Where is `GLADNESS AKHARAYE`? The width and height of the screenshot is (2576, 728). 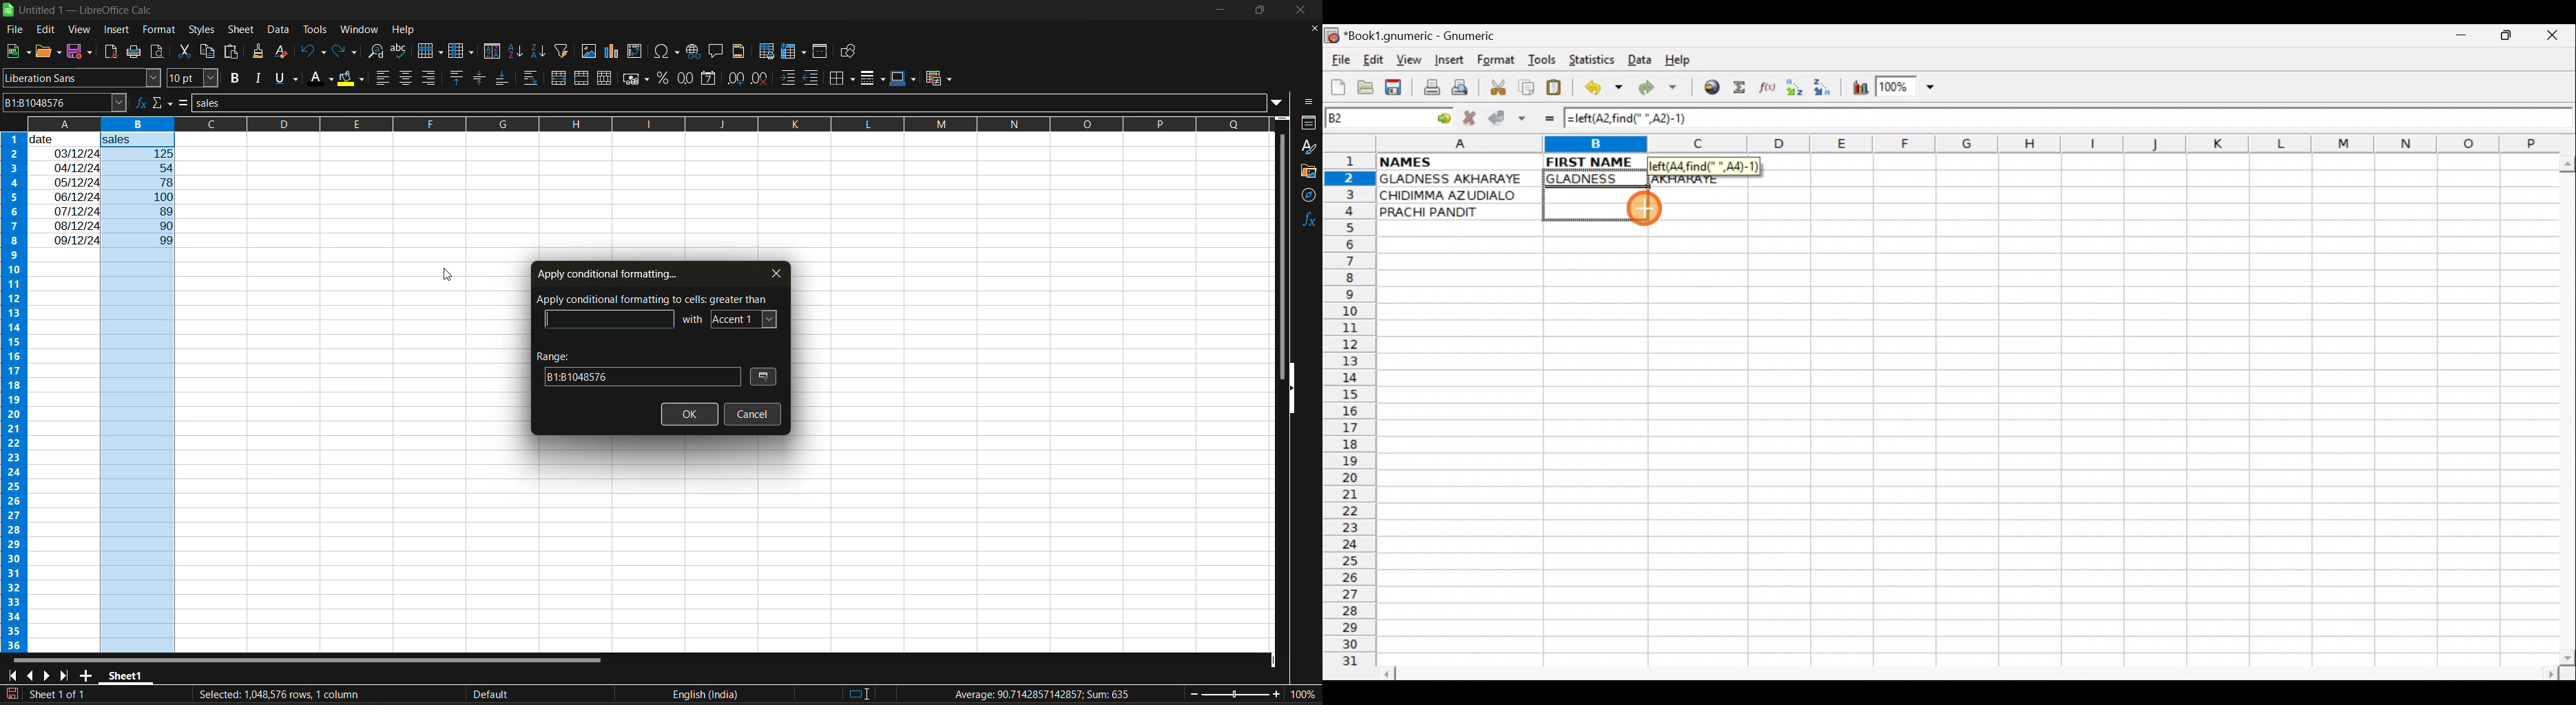
GLADNESS AKHARAYE is located at coordinates (1459, 179).